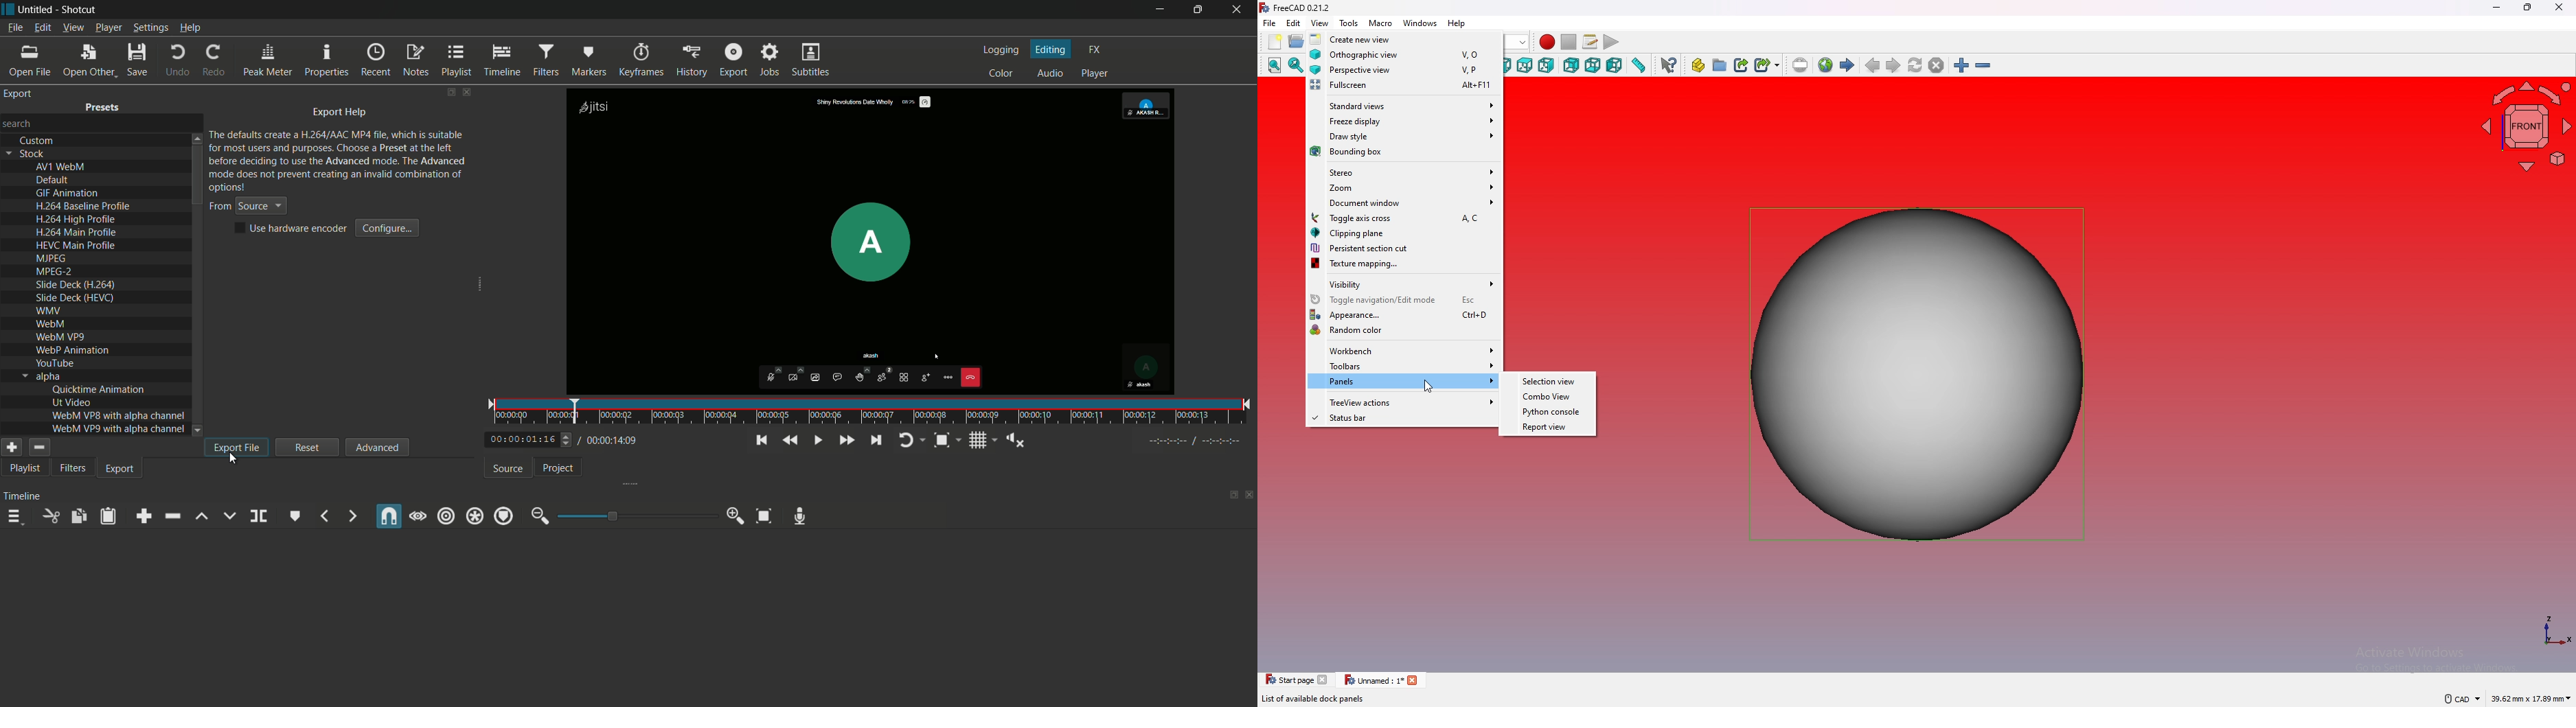 The image size is (2576, 728). Describe the element at coordinates (1611, 42) in the screenshot. I see `execute macro` at that location.